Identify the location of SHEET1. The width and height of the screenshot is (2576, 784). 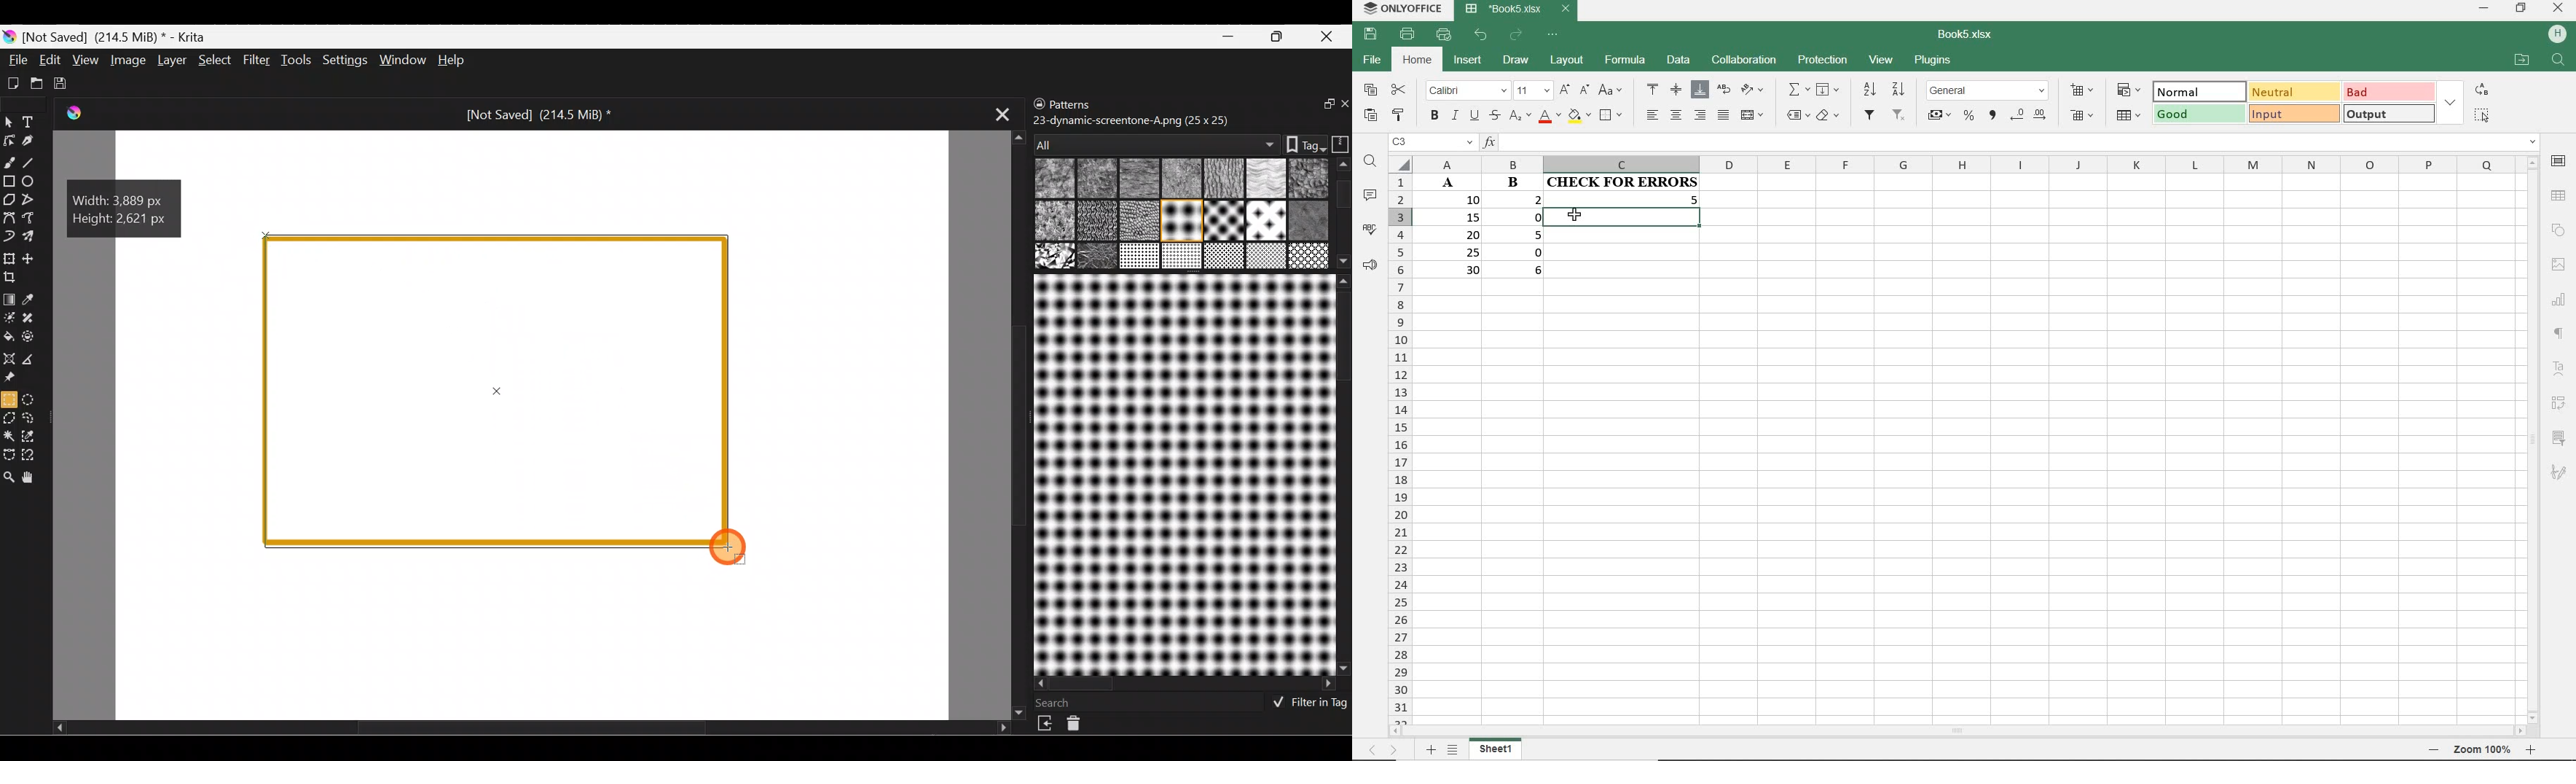
(1495, 752).